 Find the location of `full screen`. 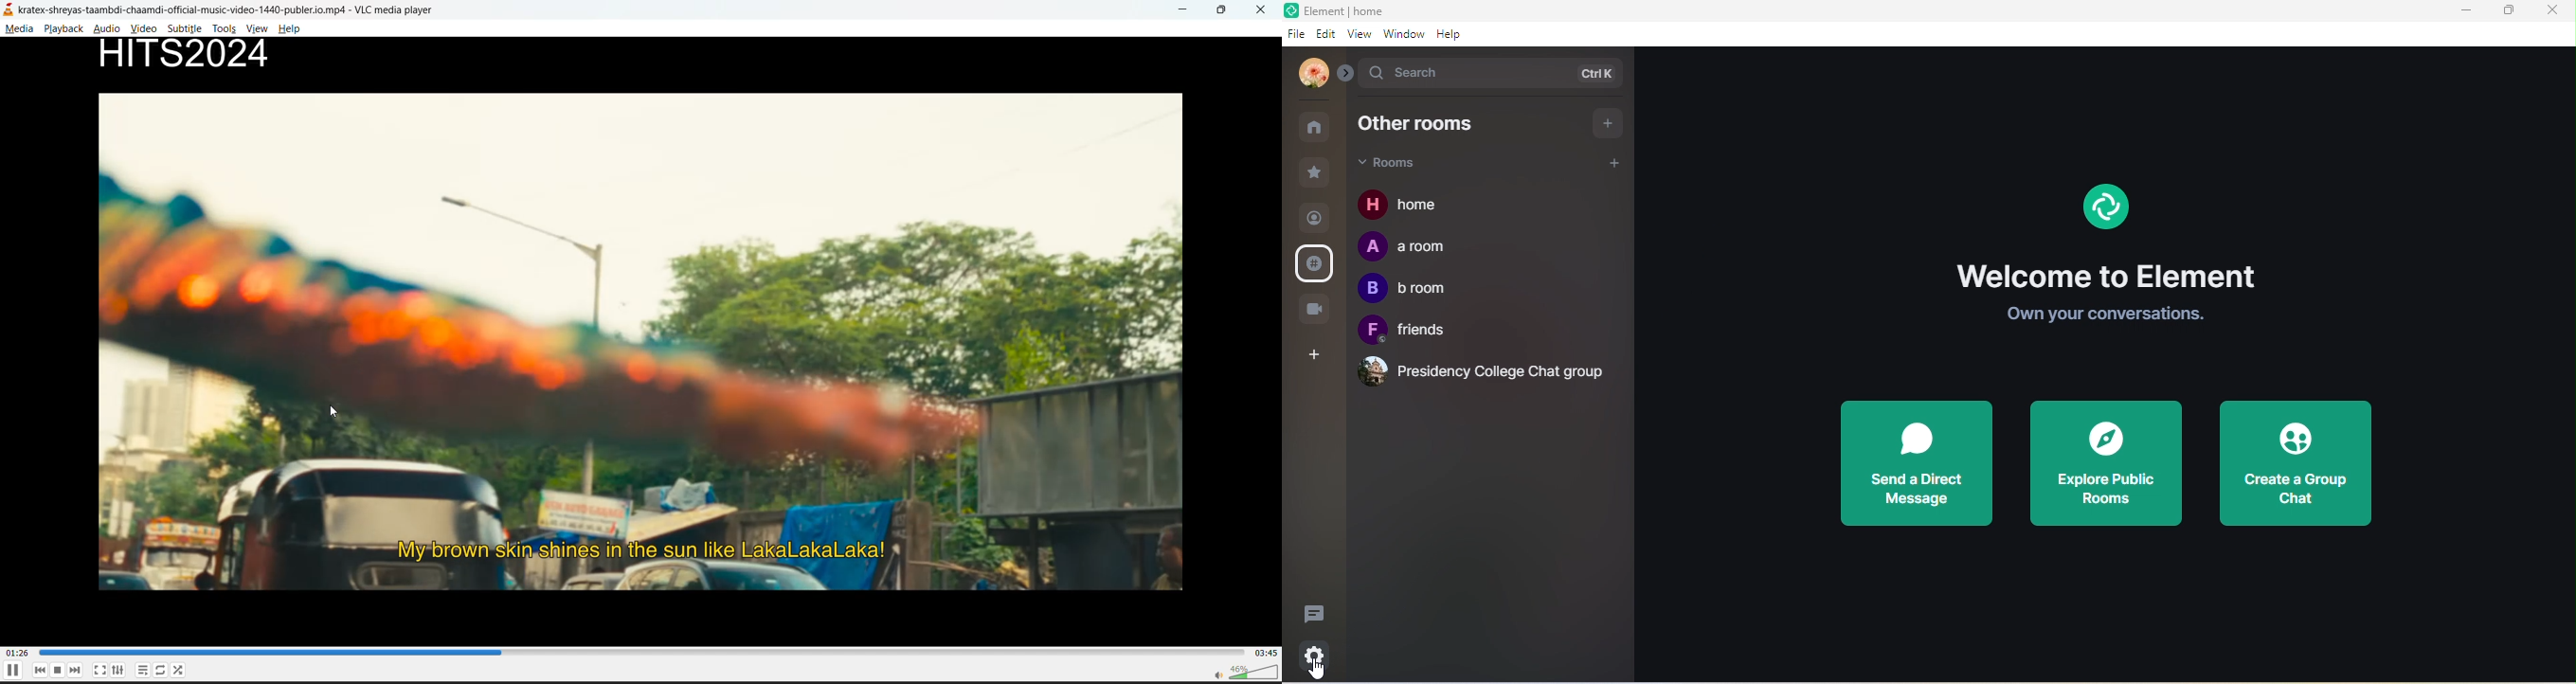

full screen is located at coordinates (100, 669).